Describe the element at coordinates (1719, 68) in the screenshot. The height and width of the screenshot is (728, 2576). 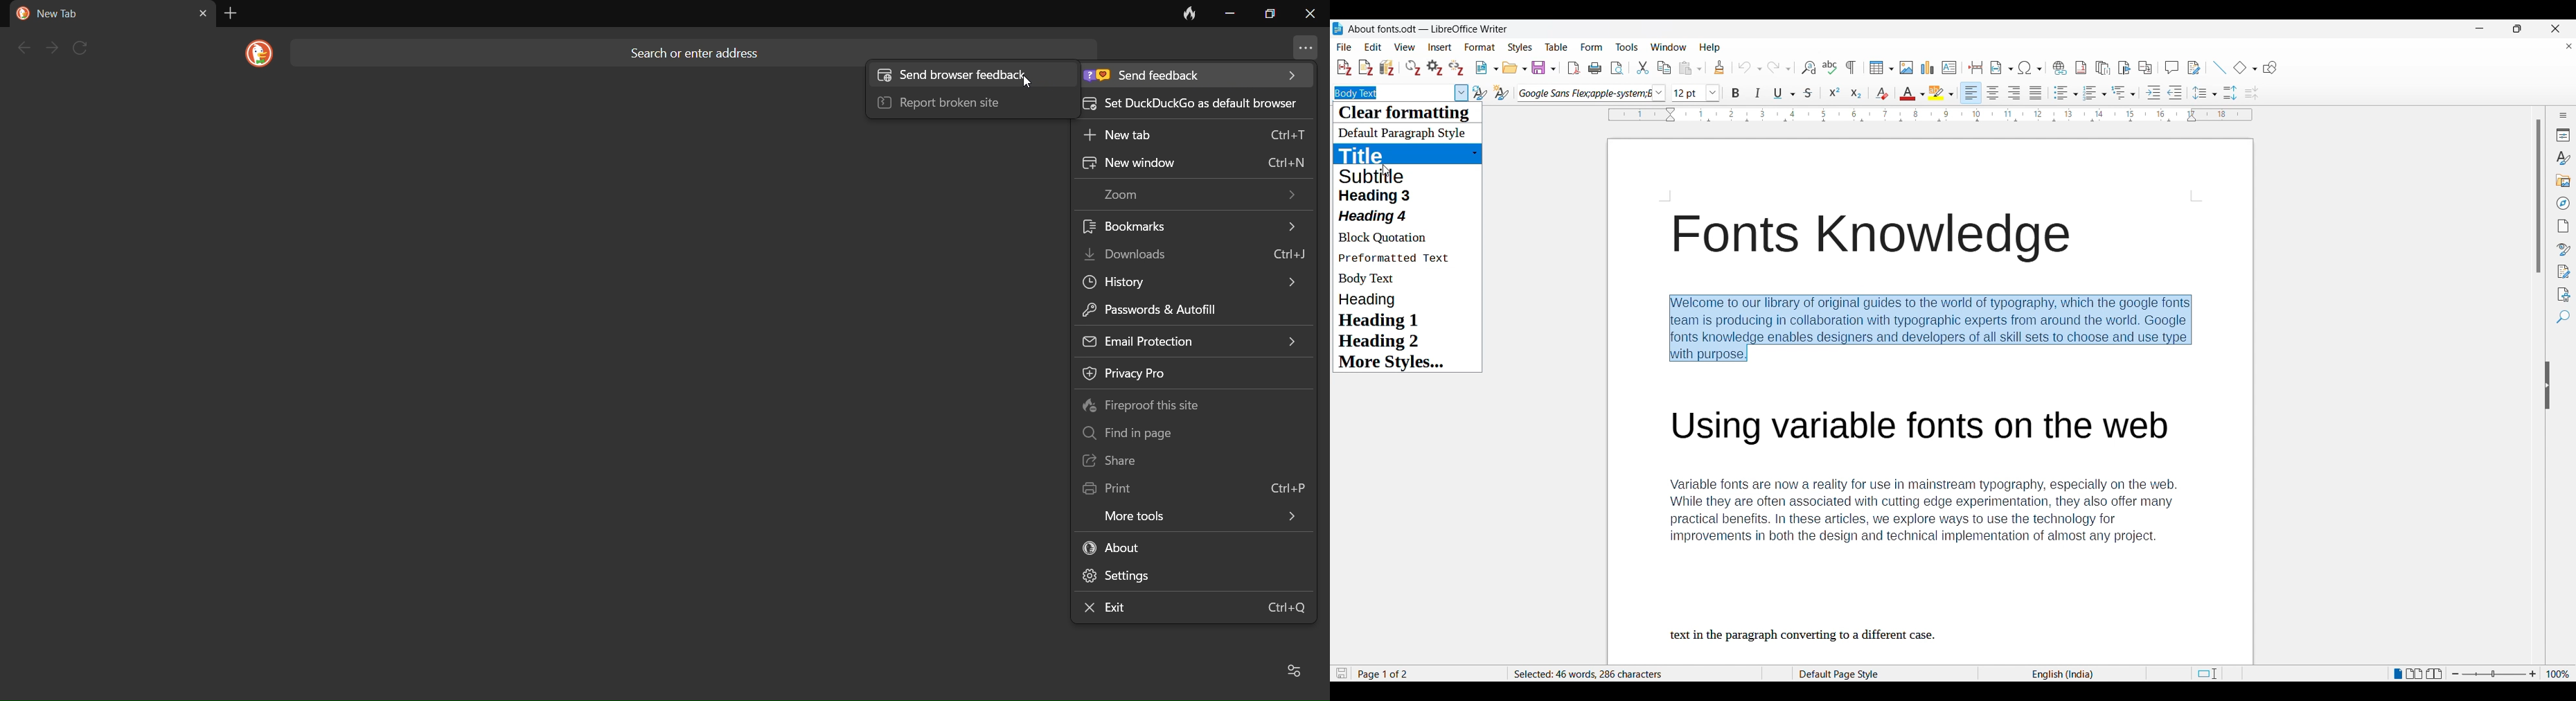
I see `Clone formatting` at that location.